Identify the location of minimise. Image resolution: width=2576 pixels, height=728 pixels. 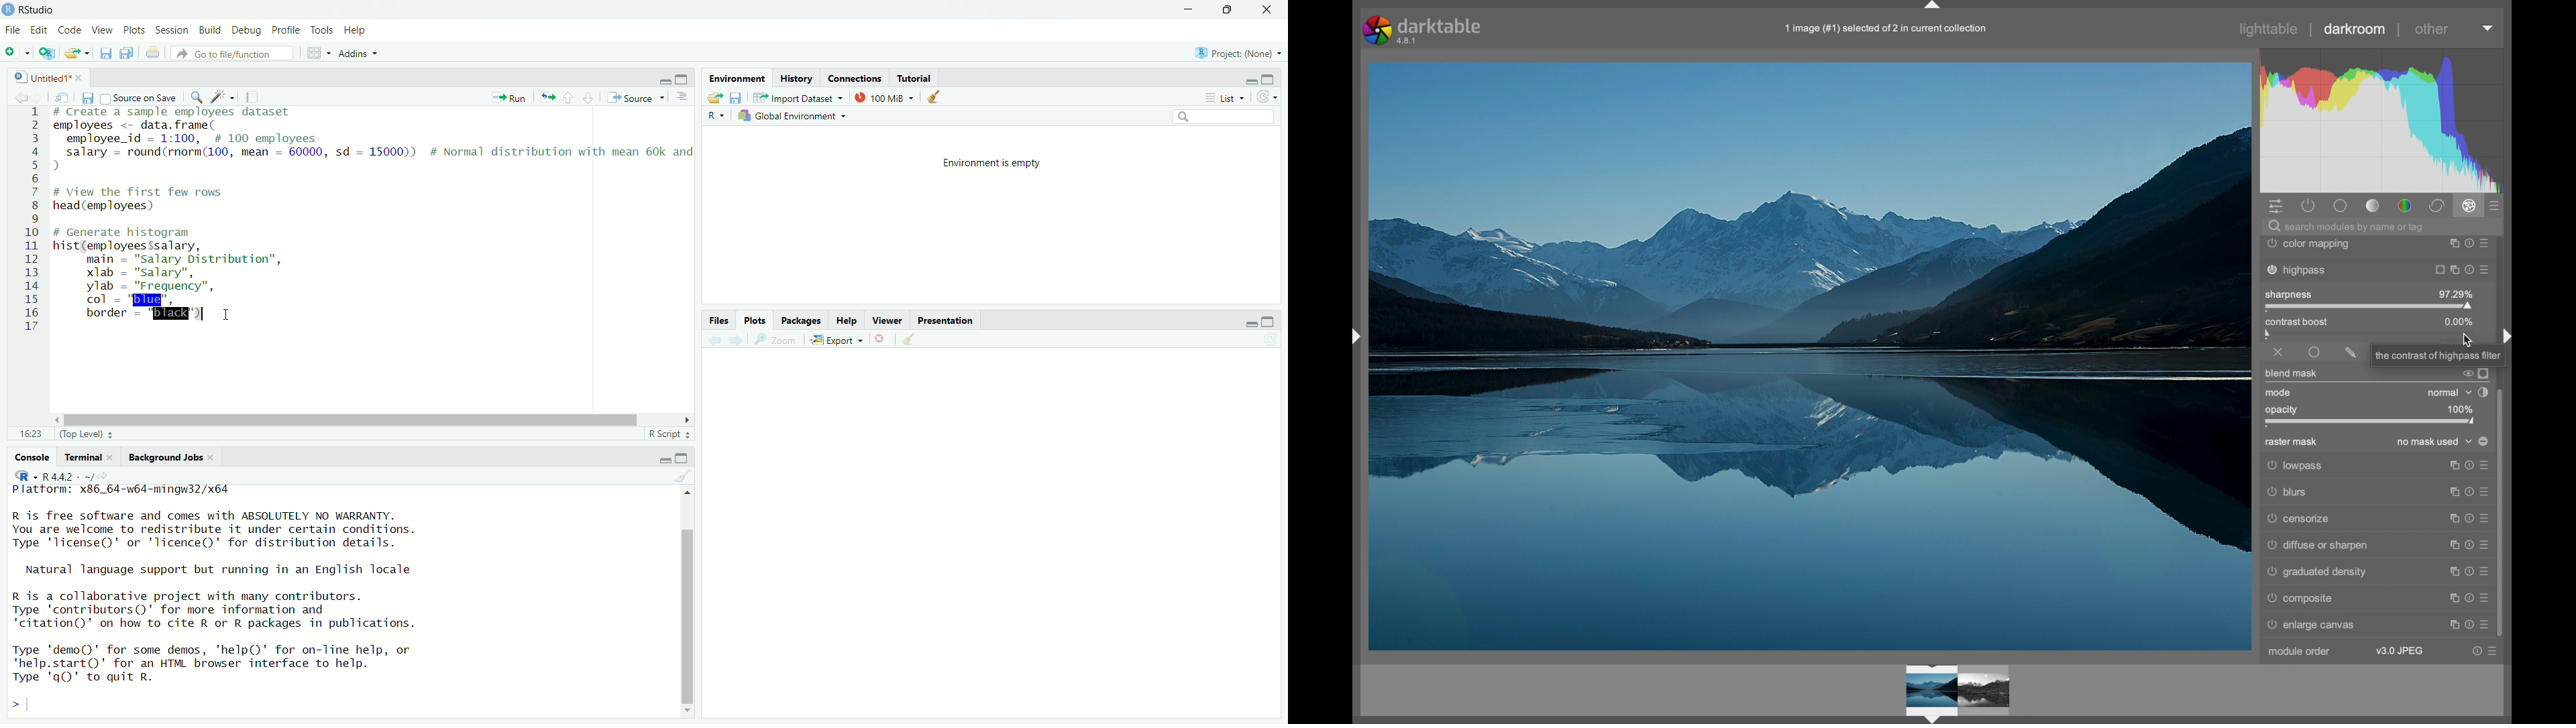
(1252, 324).